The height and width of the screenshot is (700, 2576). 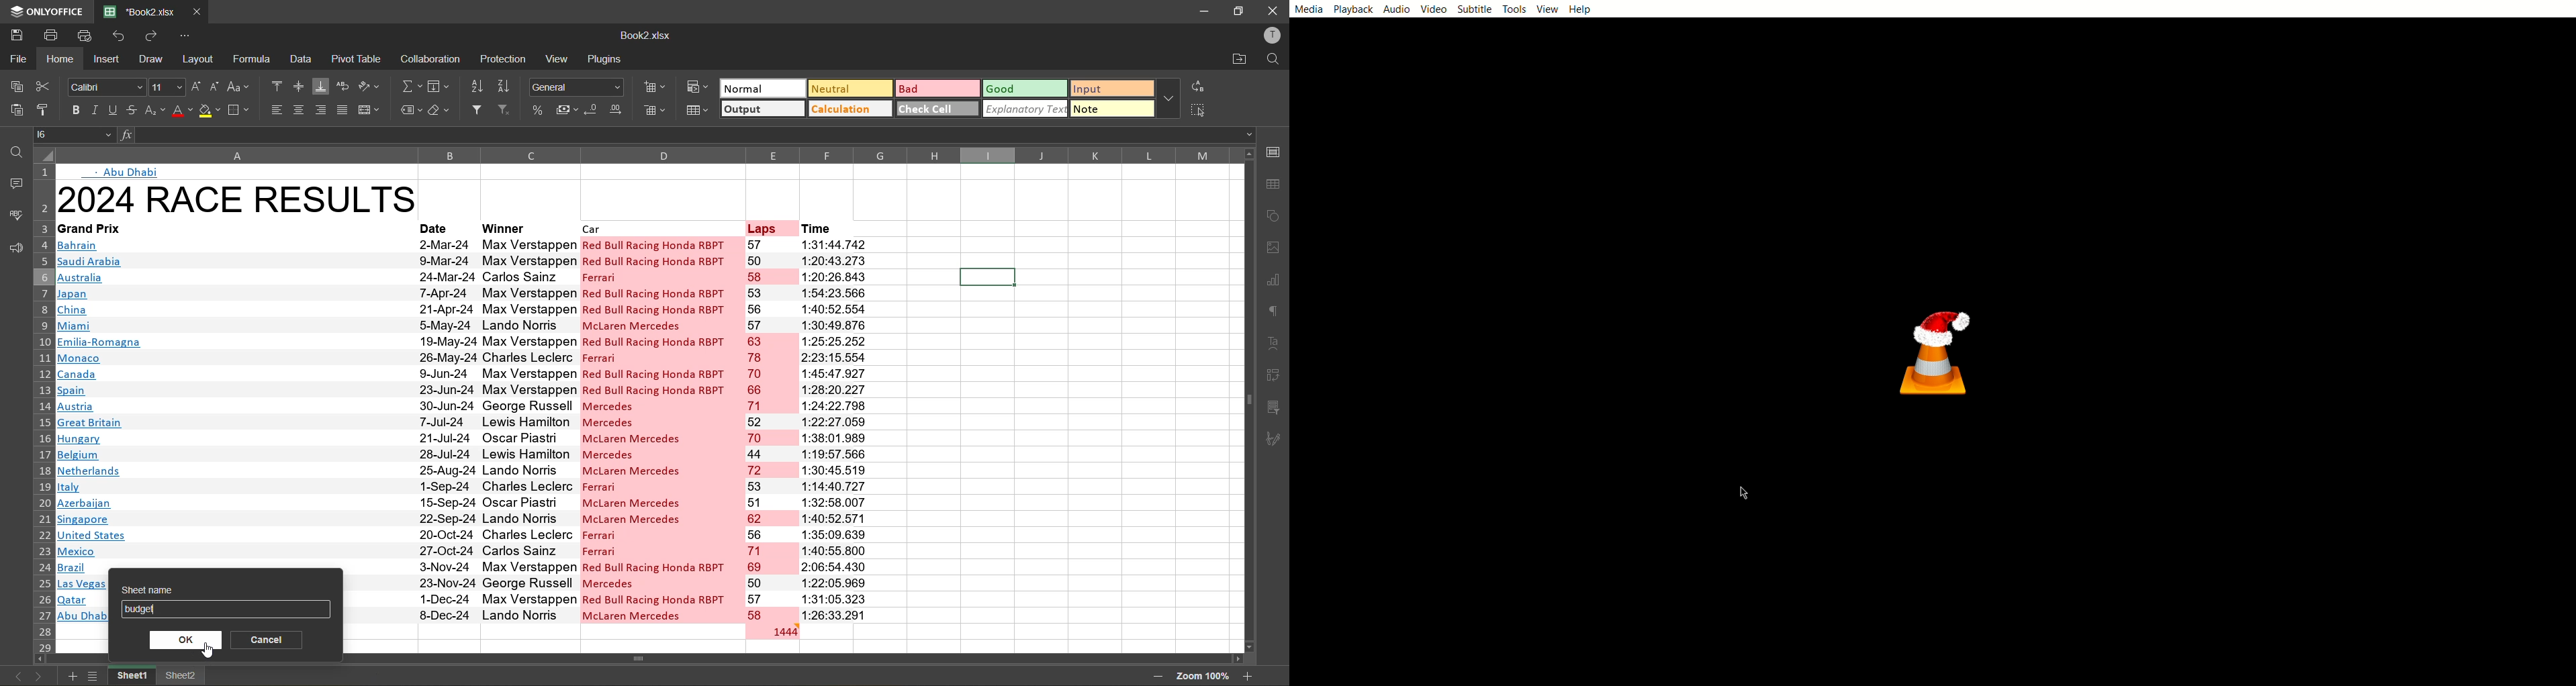 I want to click on sheet list, so click(x=93, y=675).